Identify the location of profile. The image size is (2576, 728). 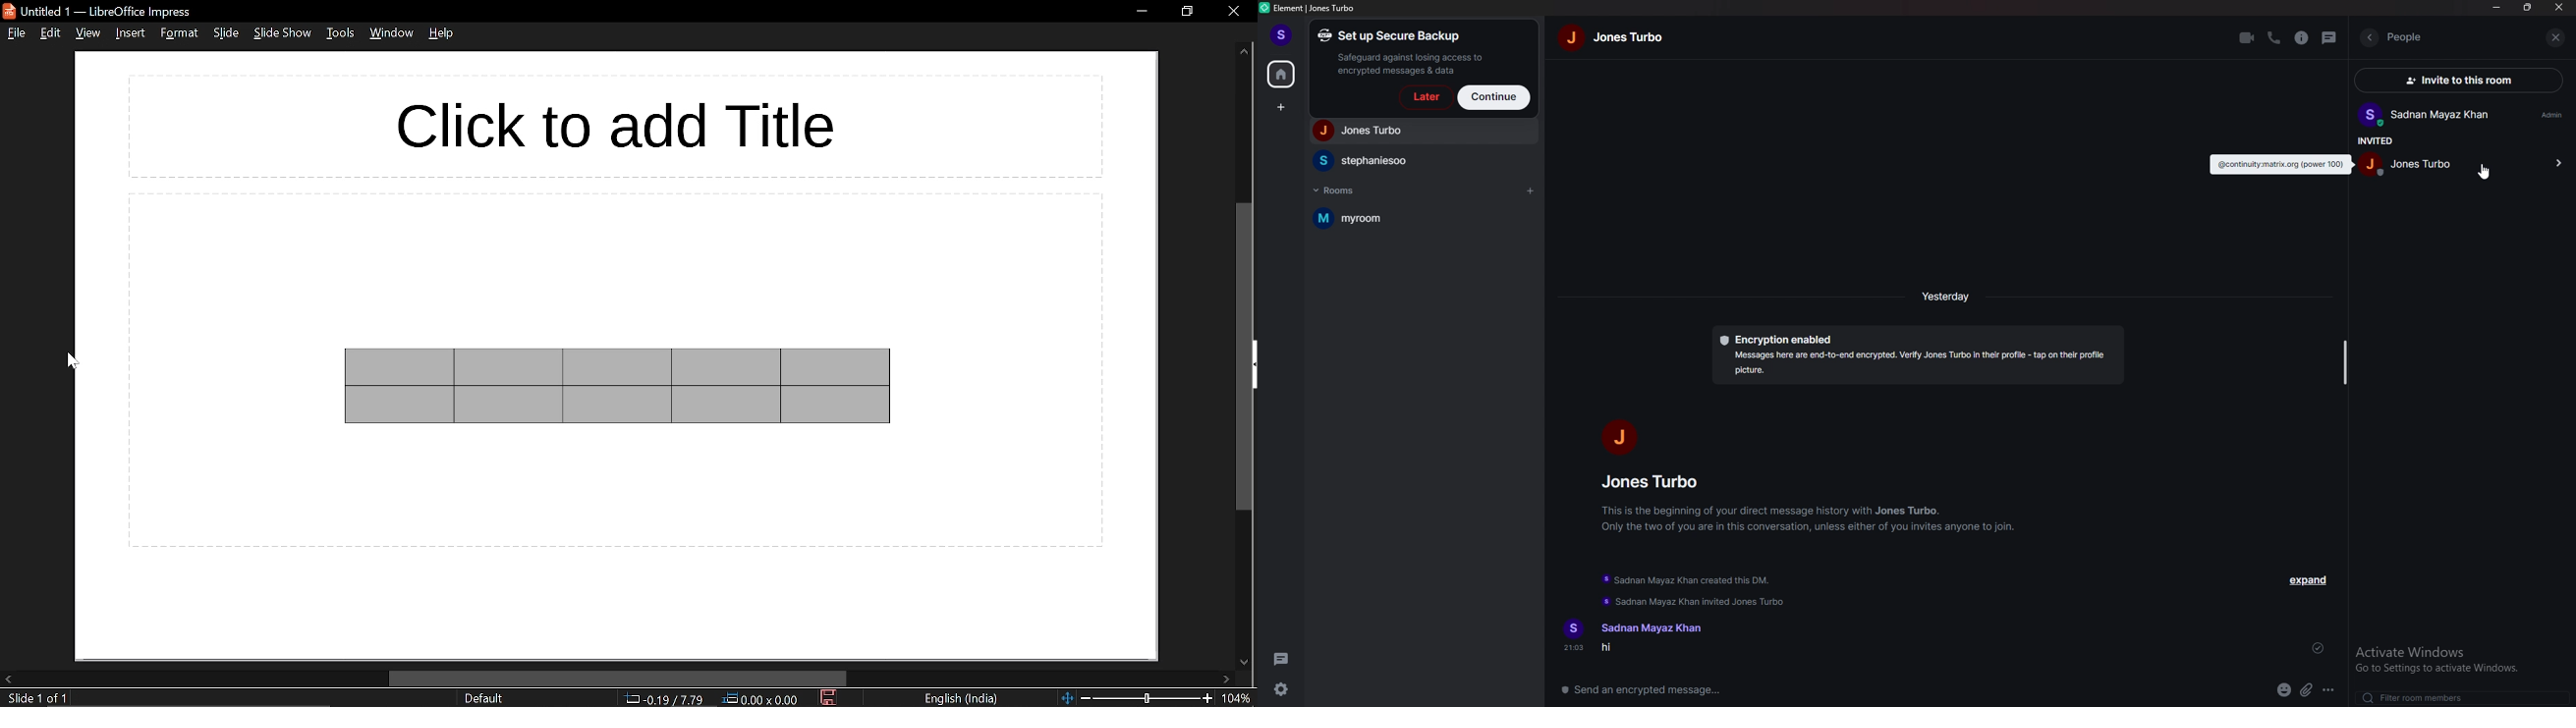
(2462, 115).